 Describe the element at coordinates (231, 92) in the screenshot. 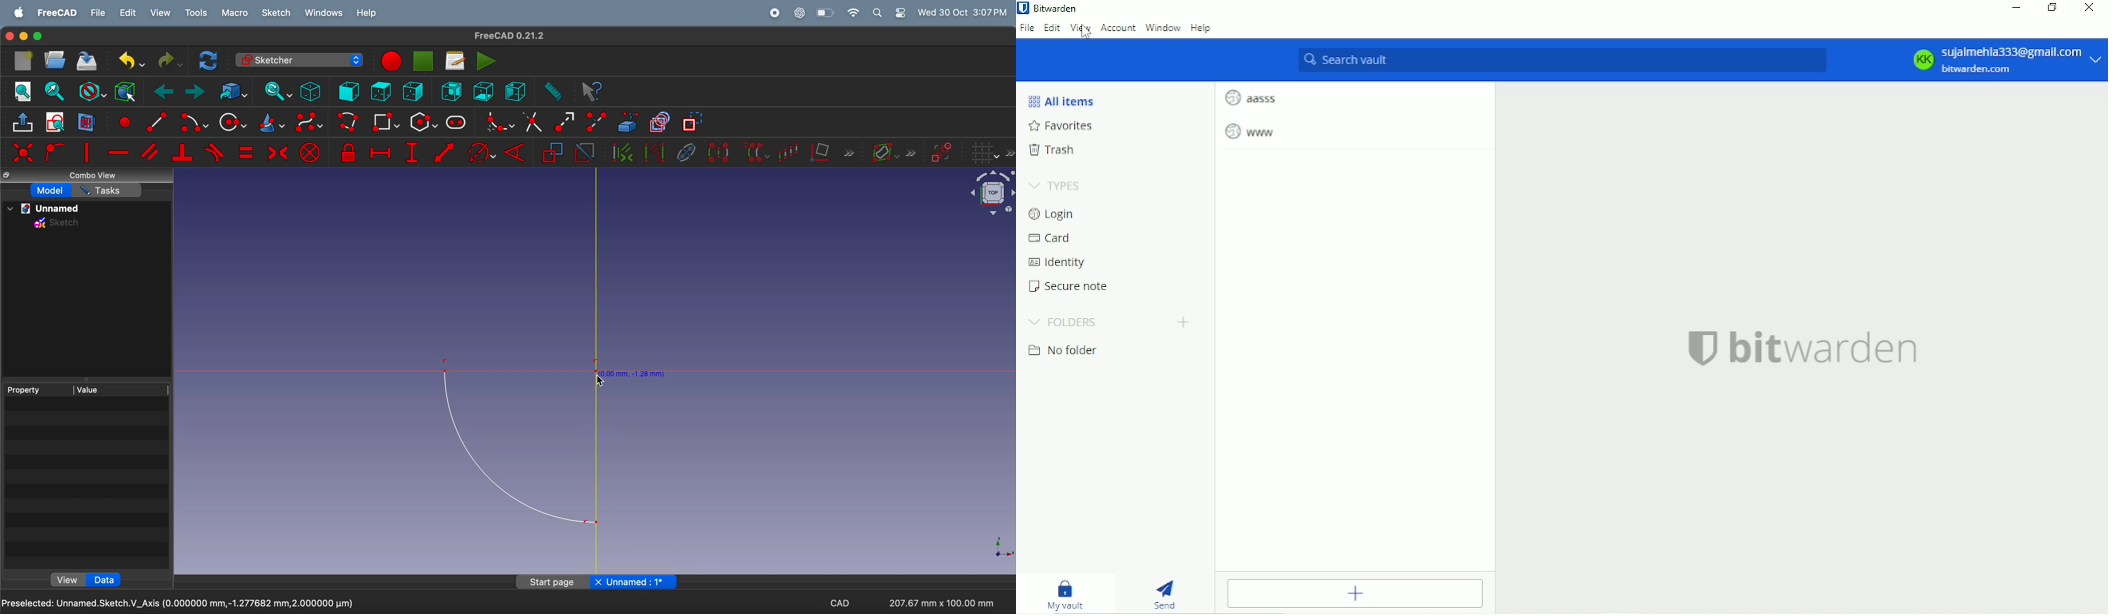

I see `go to toggled object` at that location.